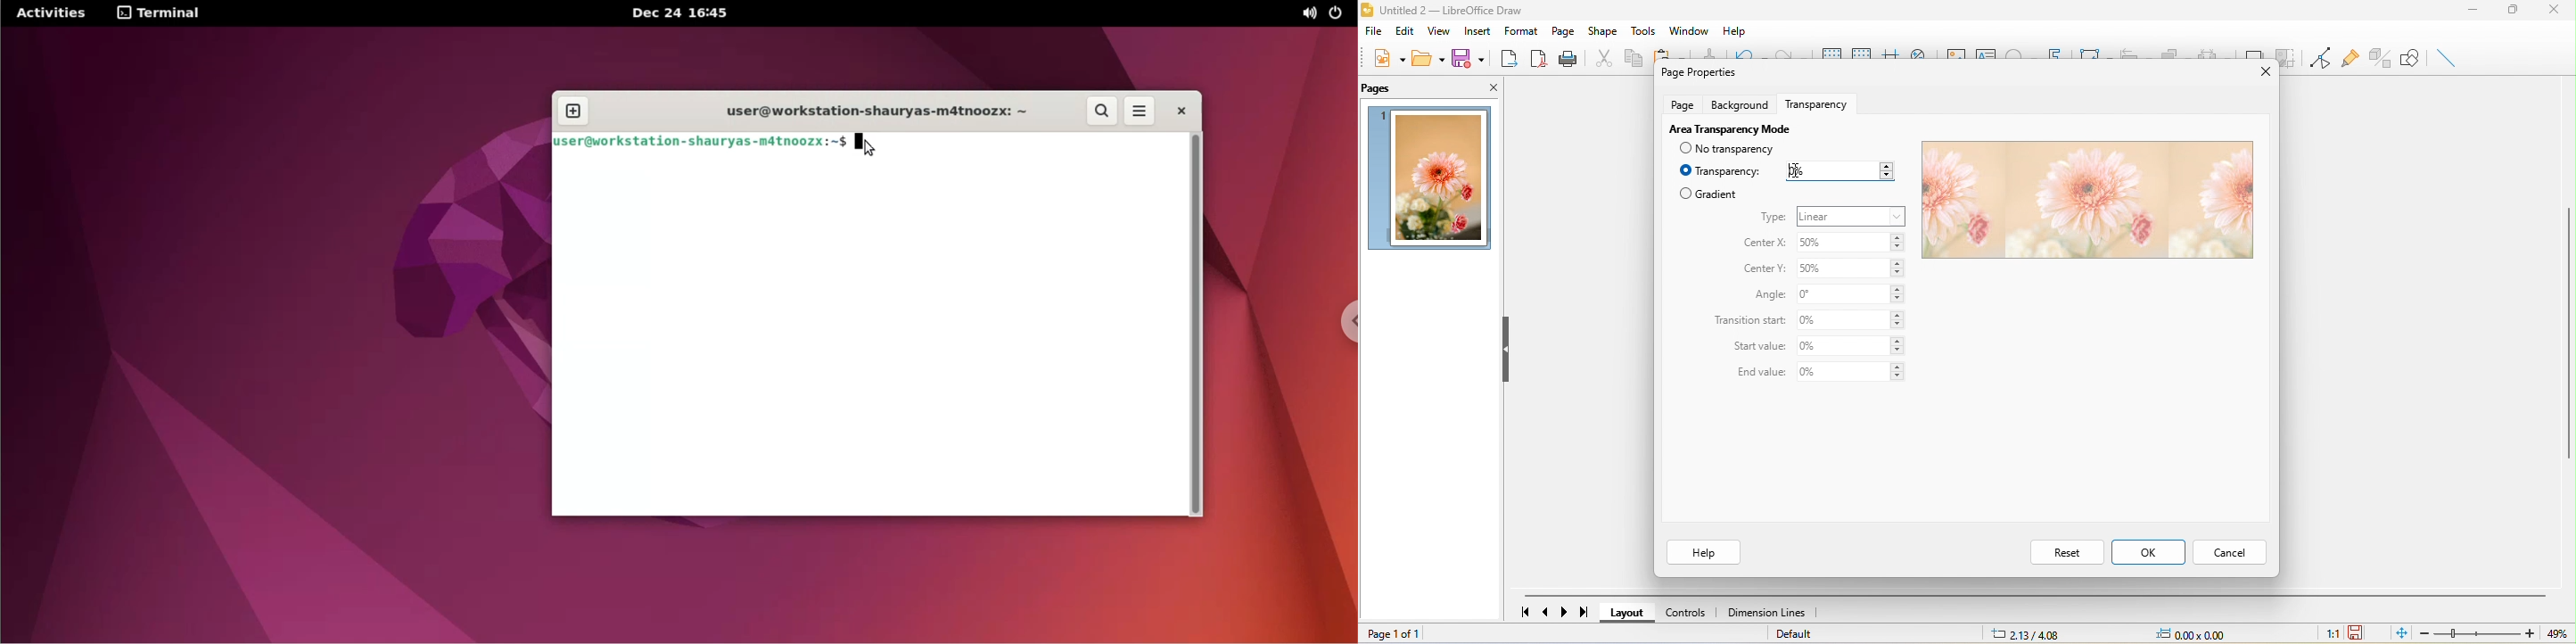  Describe the element at coordinates (2085, 201) in the screenshot. I see `image transparency` at that location.